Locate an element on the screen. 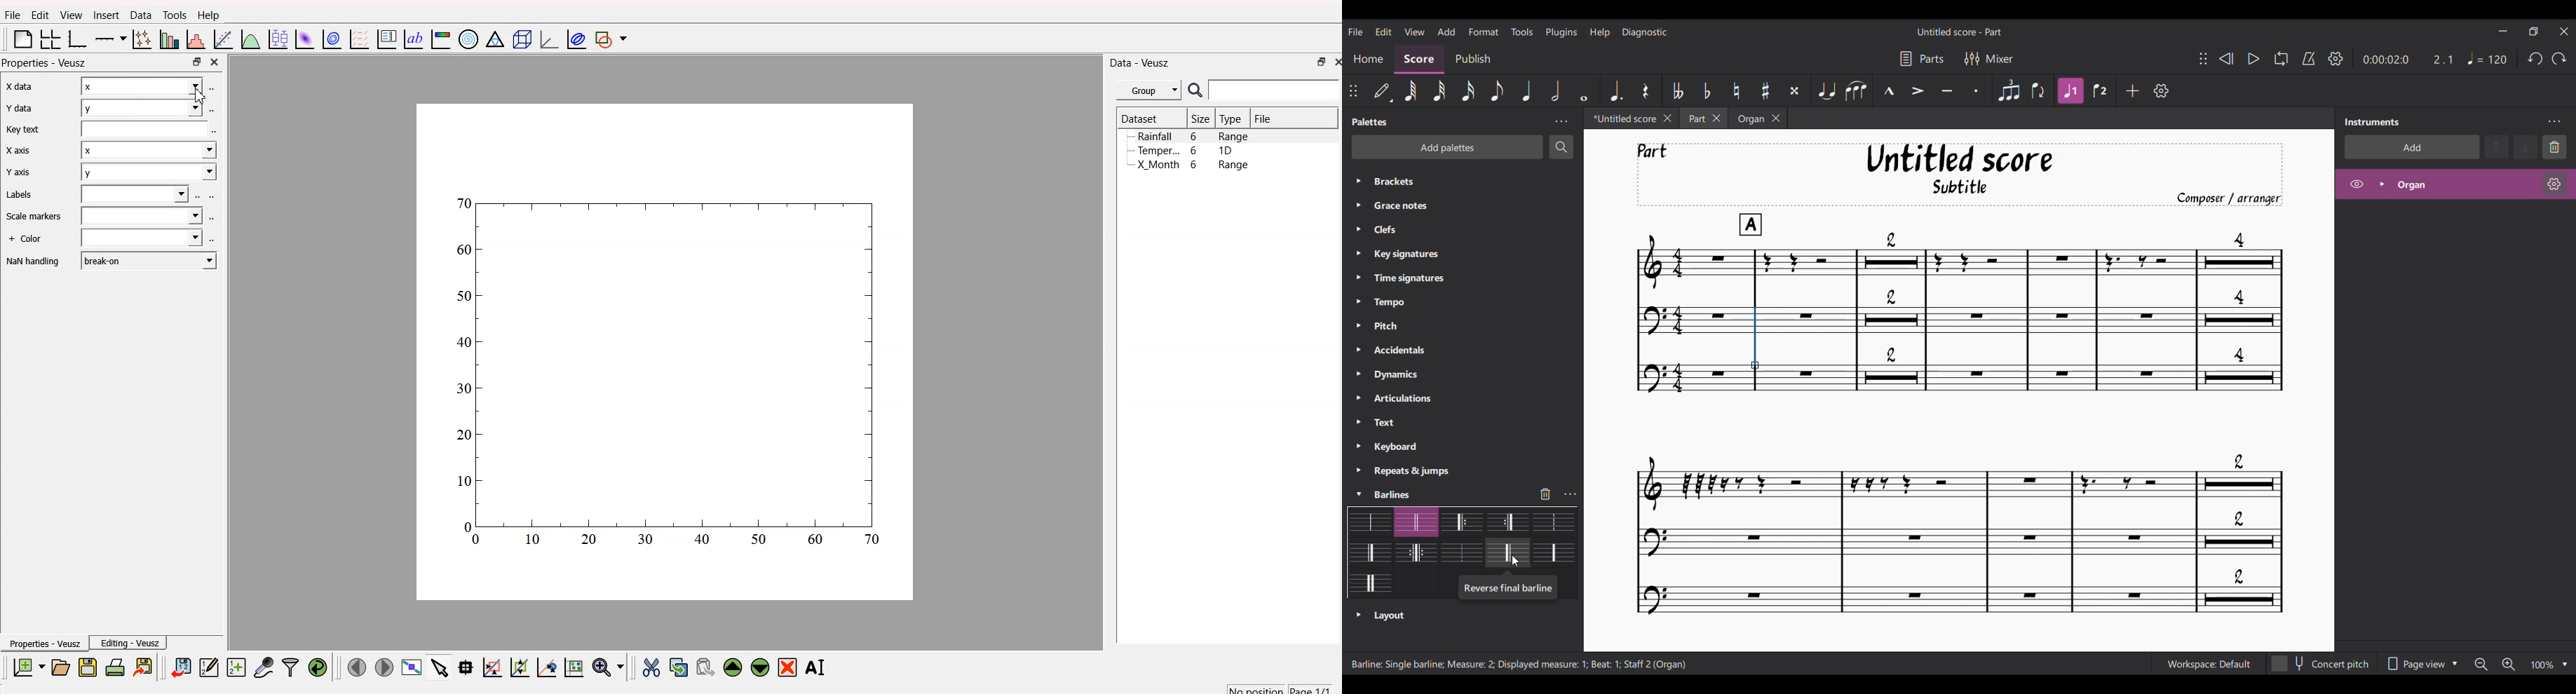  Close Part tab is located at coordinates (1717, 118).